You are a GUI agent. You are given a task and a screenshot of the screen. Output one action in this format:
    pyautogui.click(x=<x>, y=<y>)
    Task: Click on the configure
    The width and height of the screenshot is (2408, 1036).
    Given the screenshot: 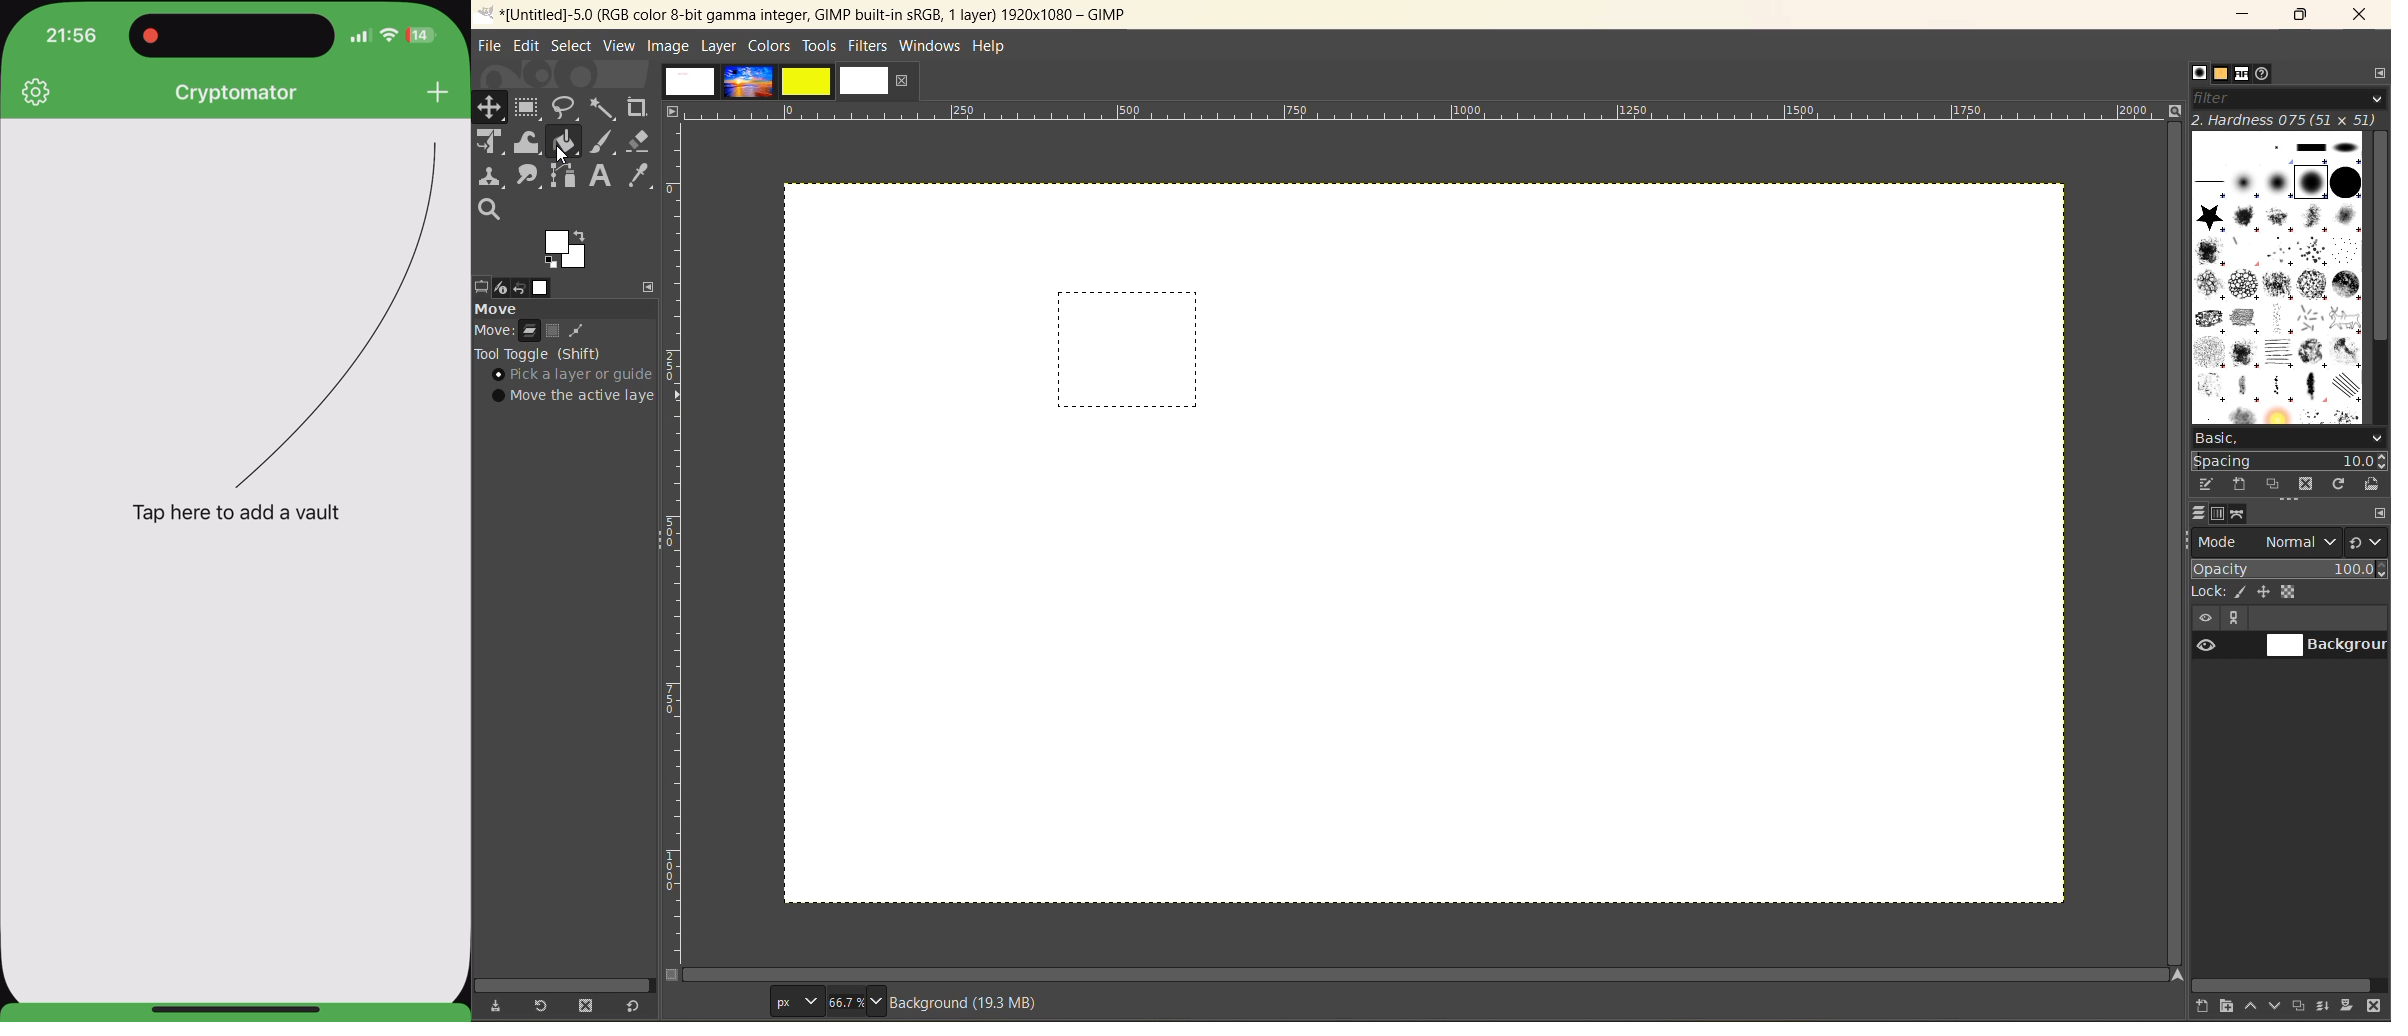 What is the action you would take?
    pyautogui.click(x=642, y=288)
    